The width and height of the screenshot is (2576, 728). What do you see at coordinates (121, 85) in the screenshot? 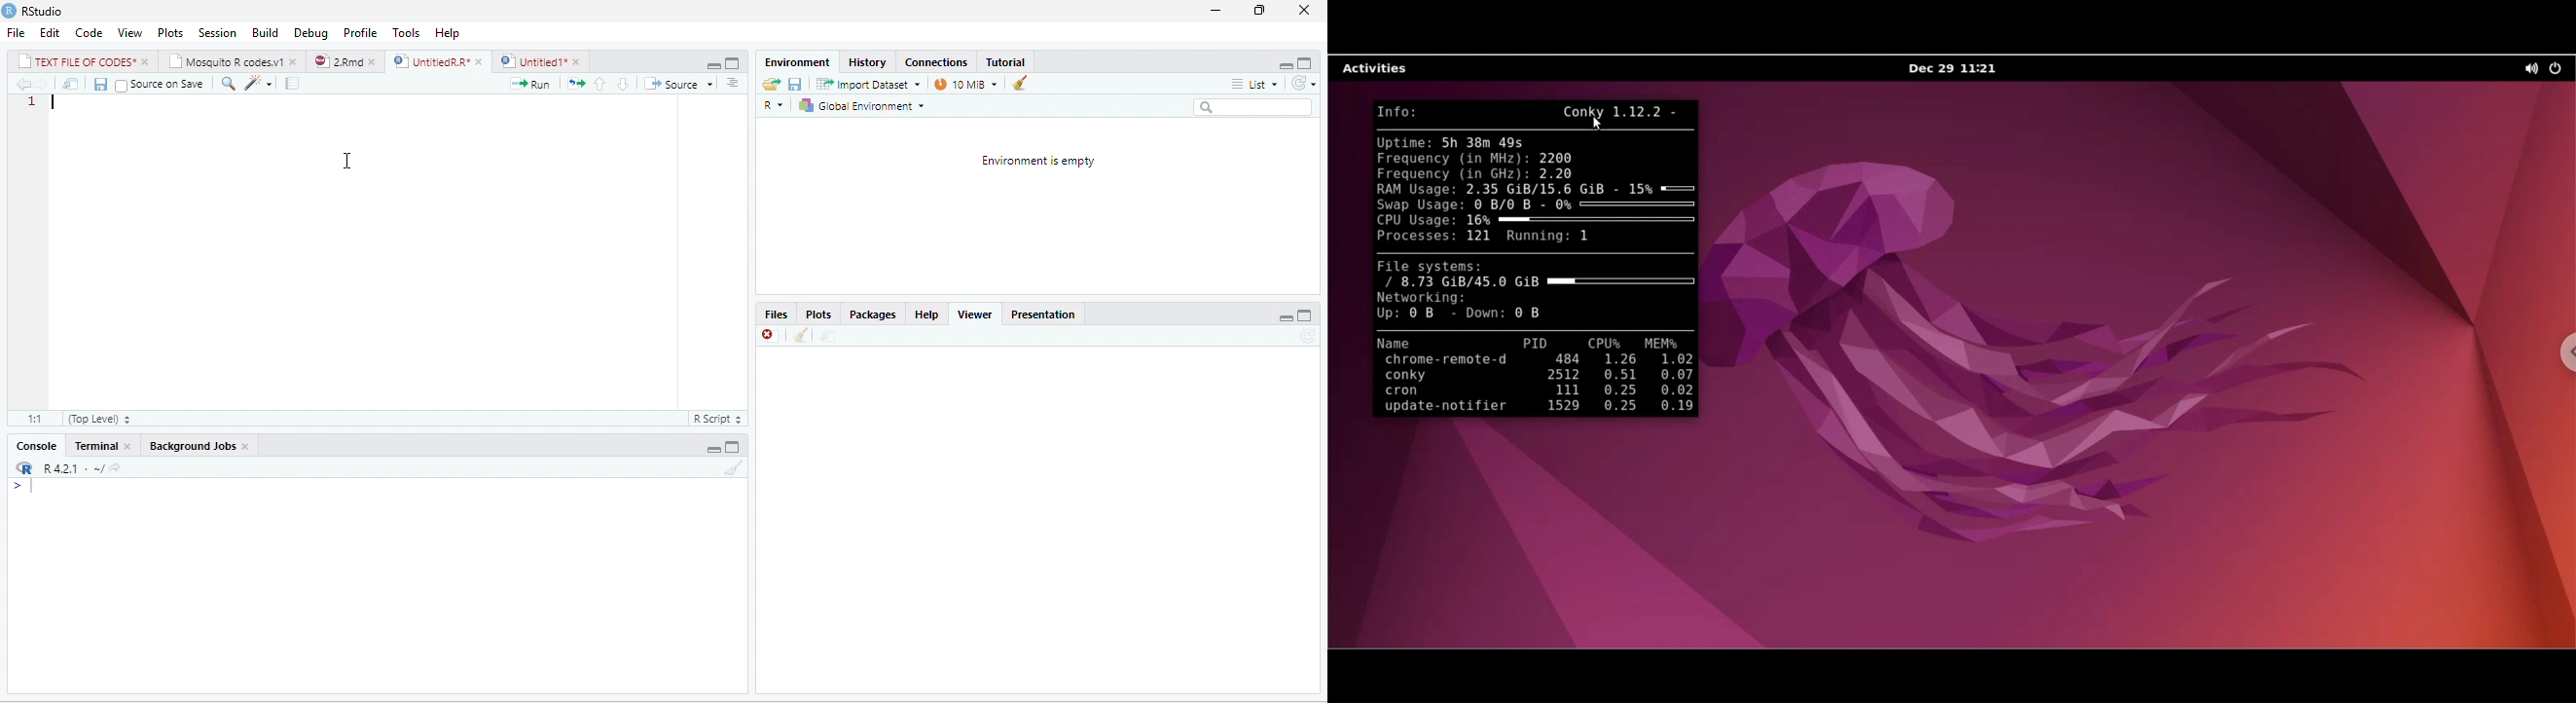
I see `checkbox` at bounding box center [121, 85].